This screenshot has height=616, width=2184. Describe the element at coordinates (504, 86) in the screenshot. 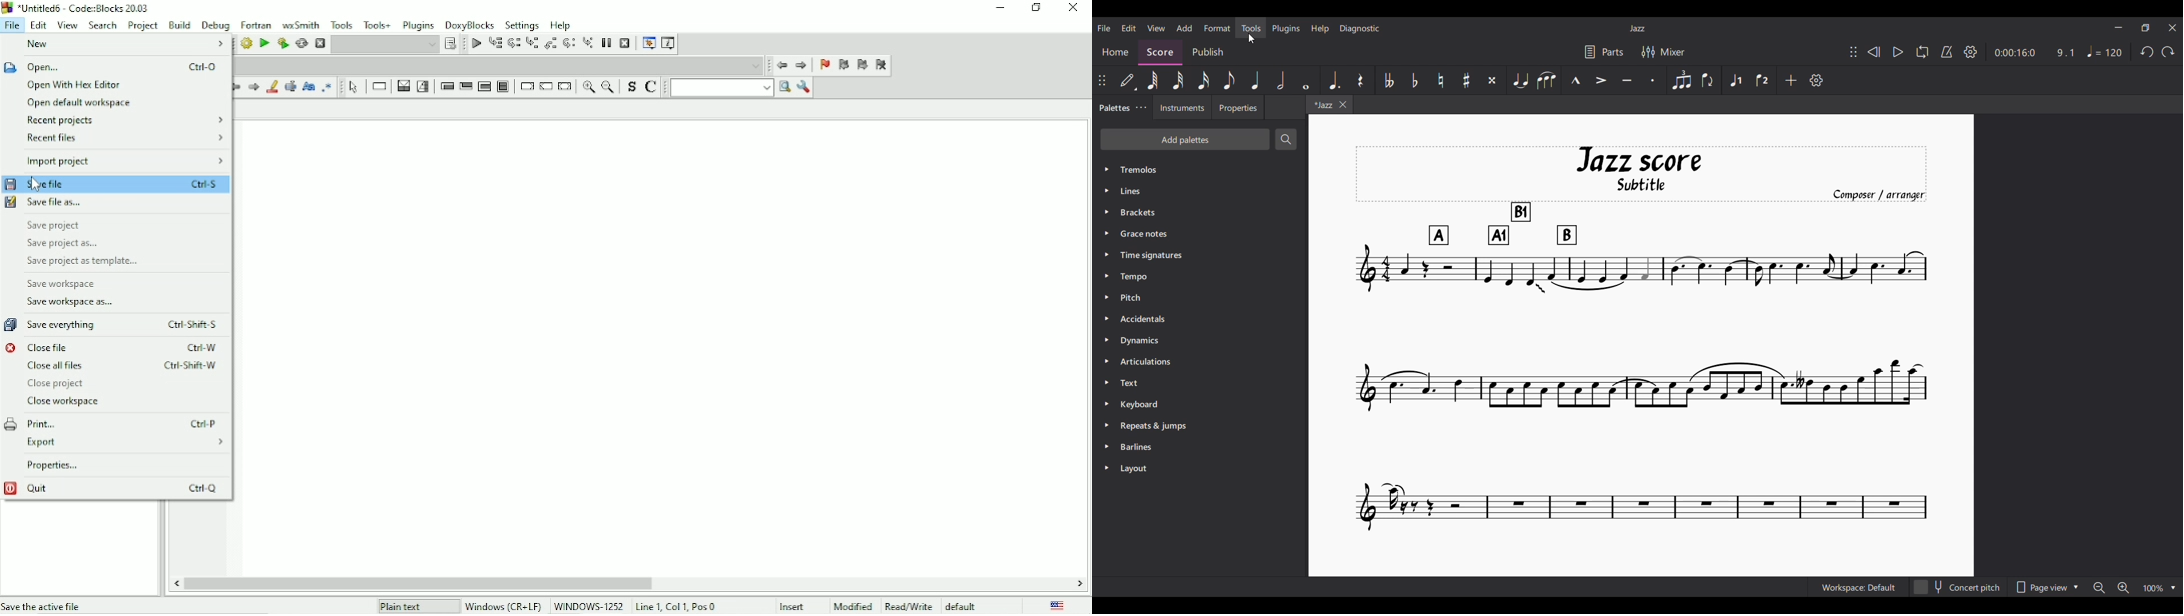

I see `Block instruction` at that location.